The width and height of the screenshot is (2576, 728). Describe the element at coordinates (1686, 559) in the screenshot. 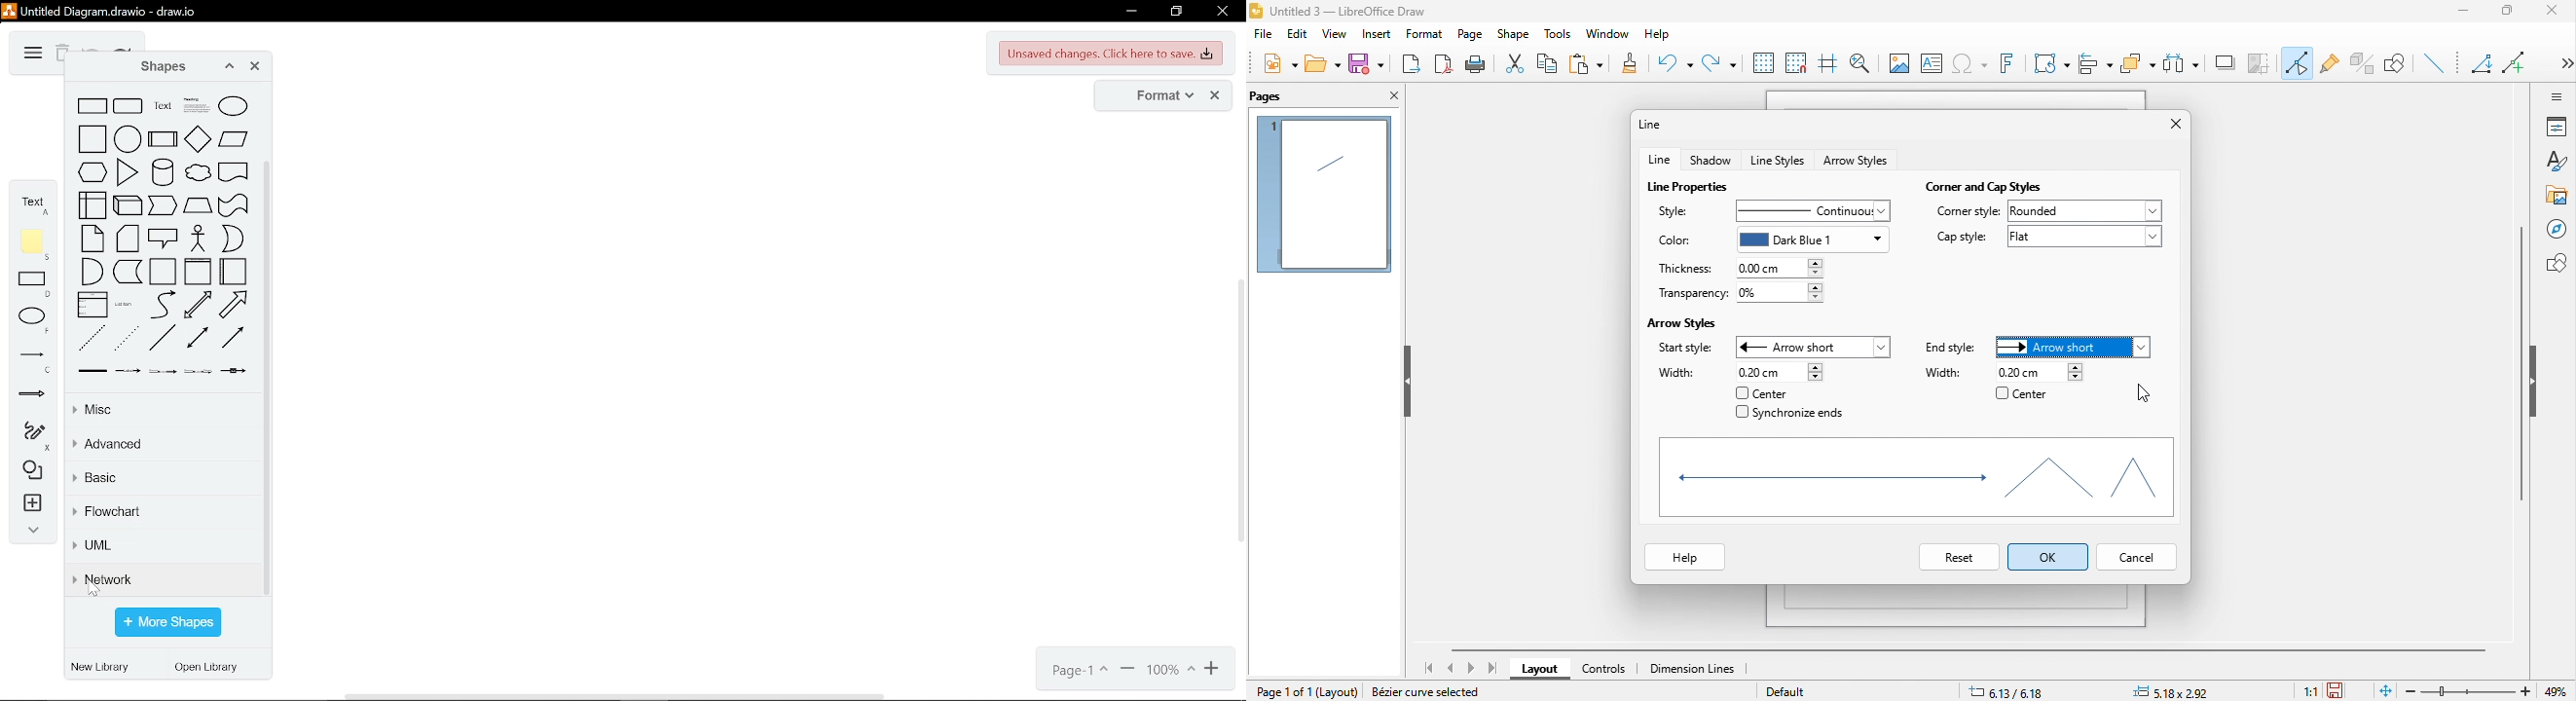

I see `help` at that location.